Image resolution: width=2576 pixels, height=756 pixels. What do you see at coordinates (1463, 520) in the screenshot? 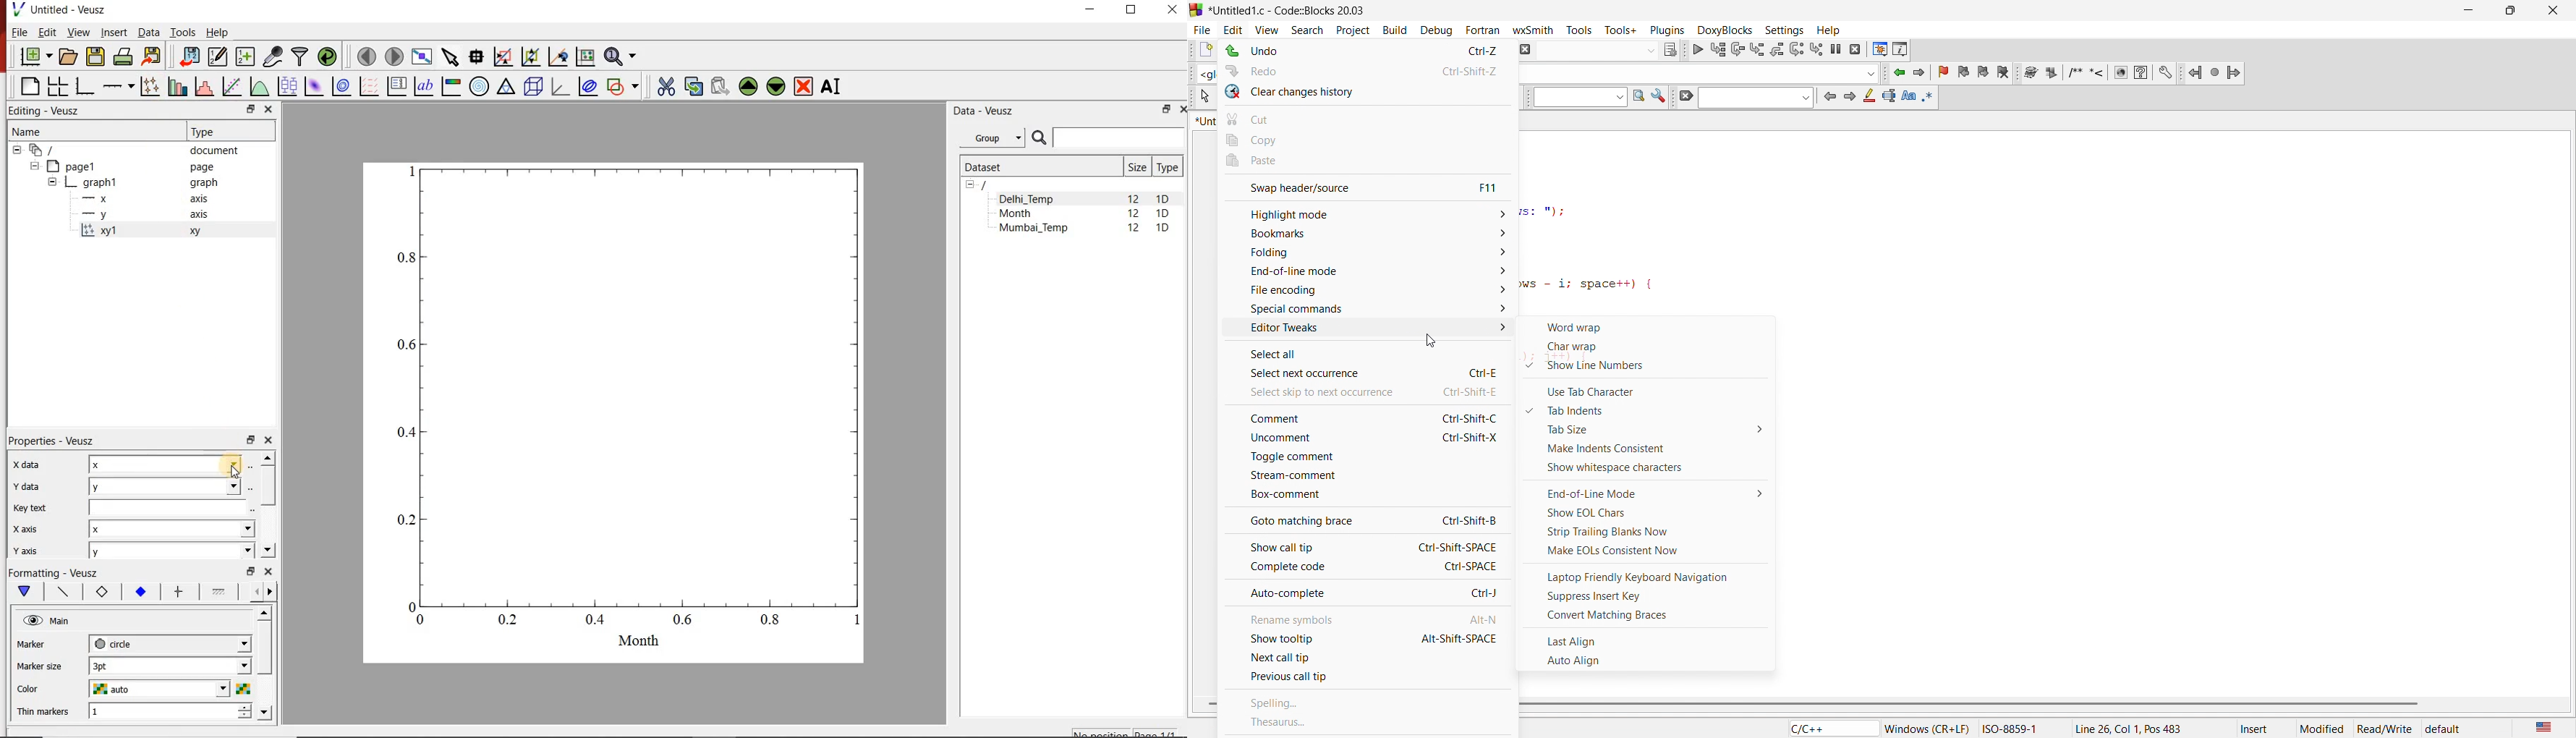
I see `Ctrl-Shift-8` at bounding box center [1463, 520].